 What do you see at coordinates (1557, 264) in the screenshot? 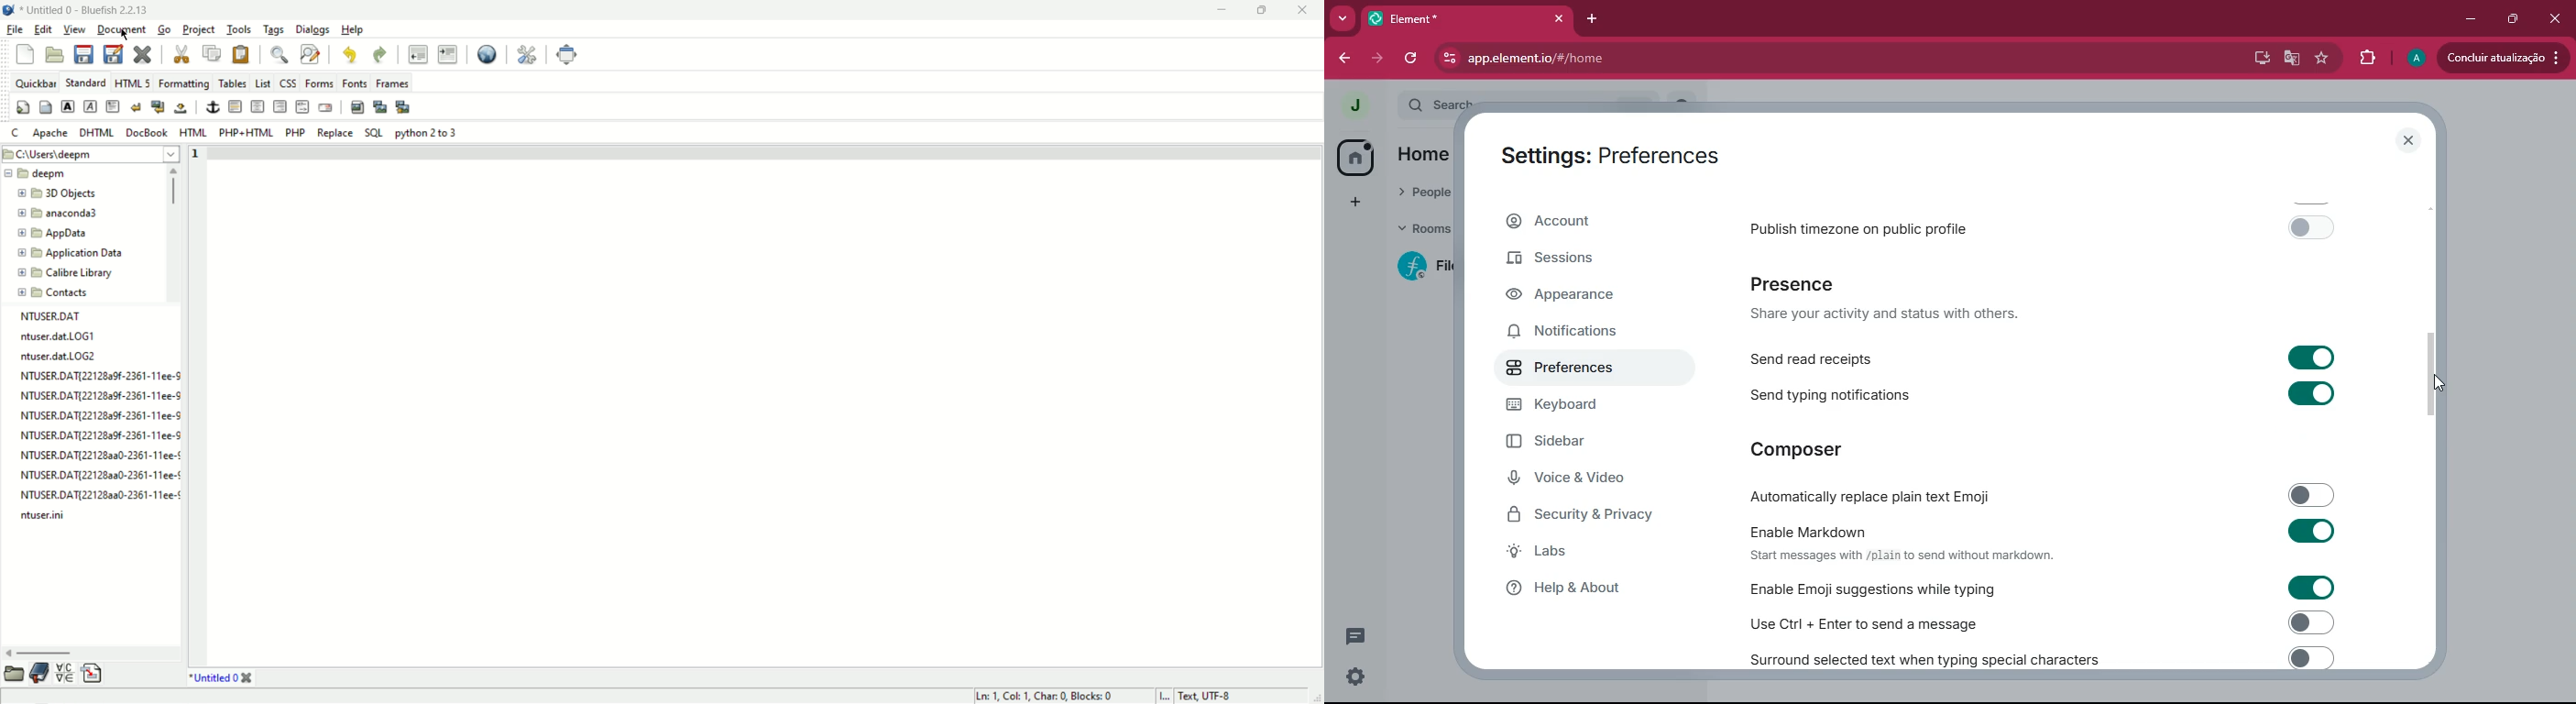
I see `sessions` at bounding box center [1557, 264].